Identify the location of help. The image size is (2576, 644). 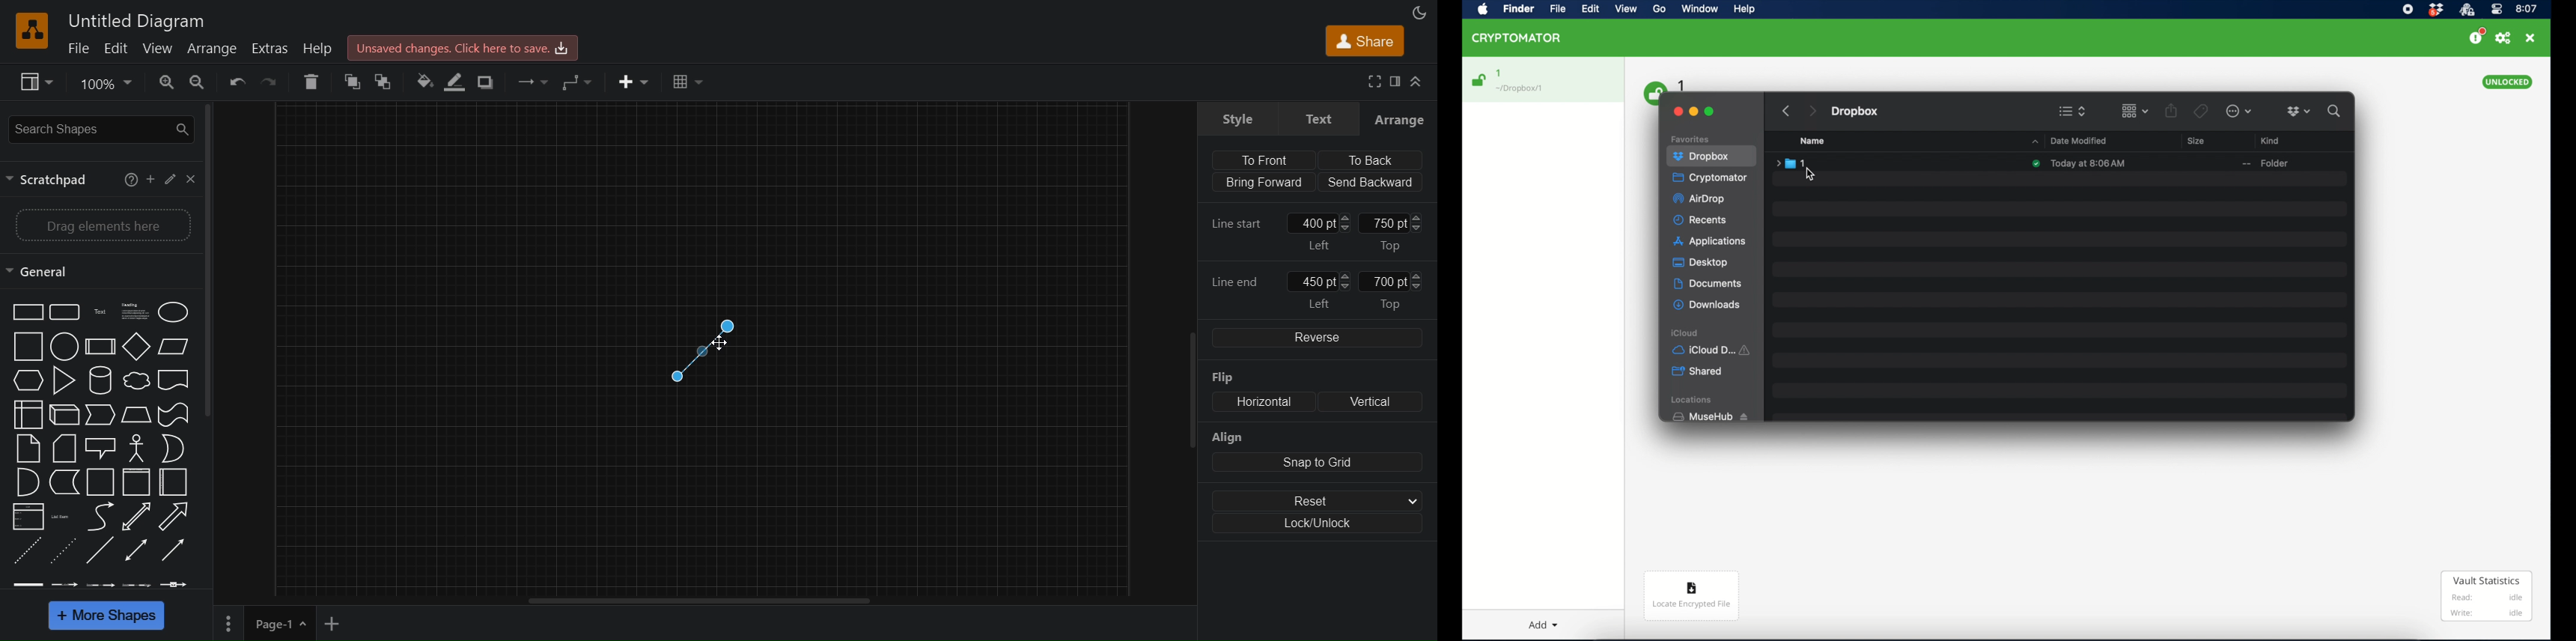
(317, 48).